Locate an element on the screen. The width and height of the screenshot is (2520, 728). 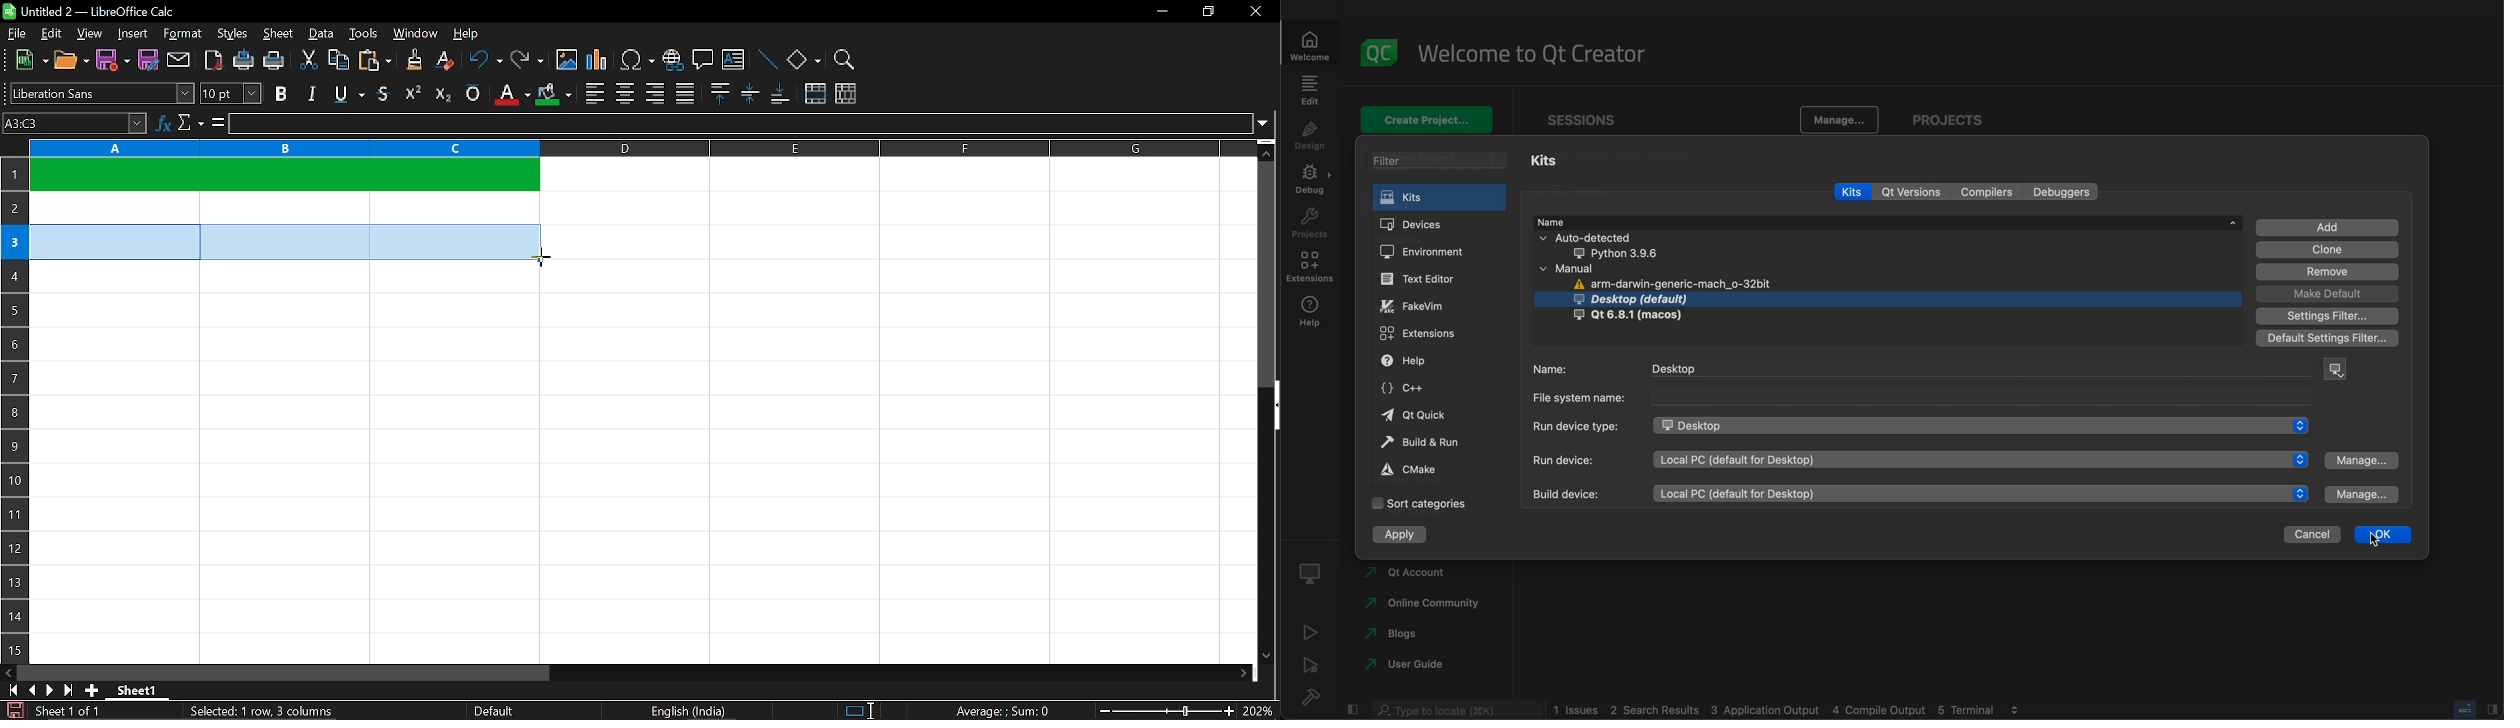
new is located at coordinates (27, 61).